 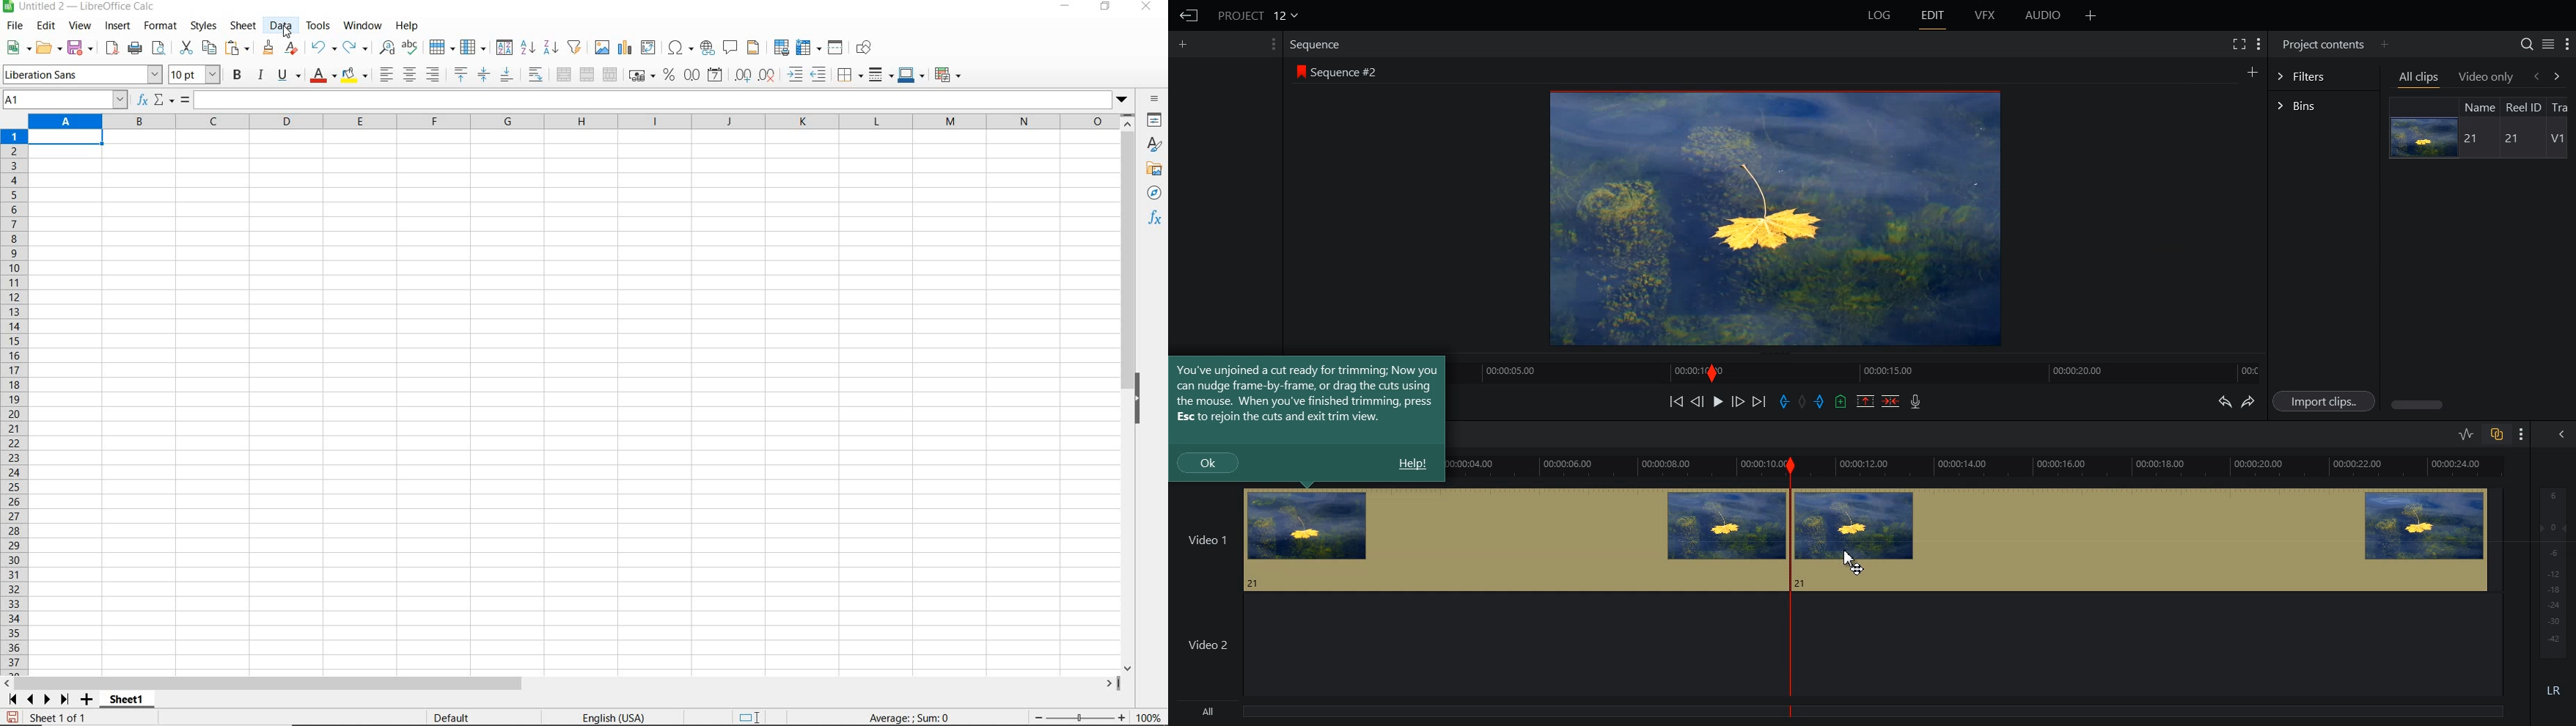 What do you see at coordinates (2563, 76) in the screenshot?
I see `forward` at bounding box center [2563, 76].